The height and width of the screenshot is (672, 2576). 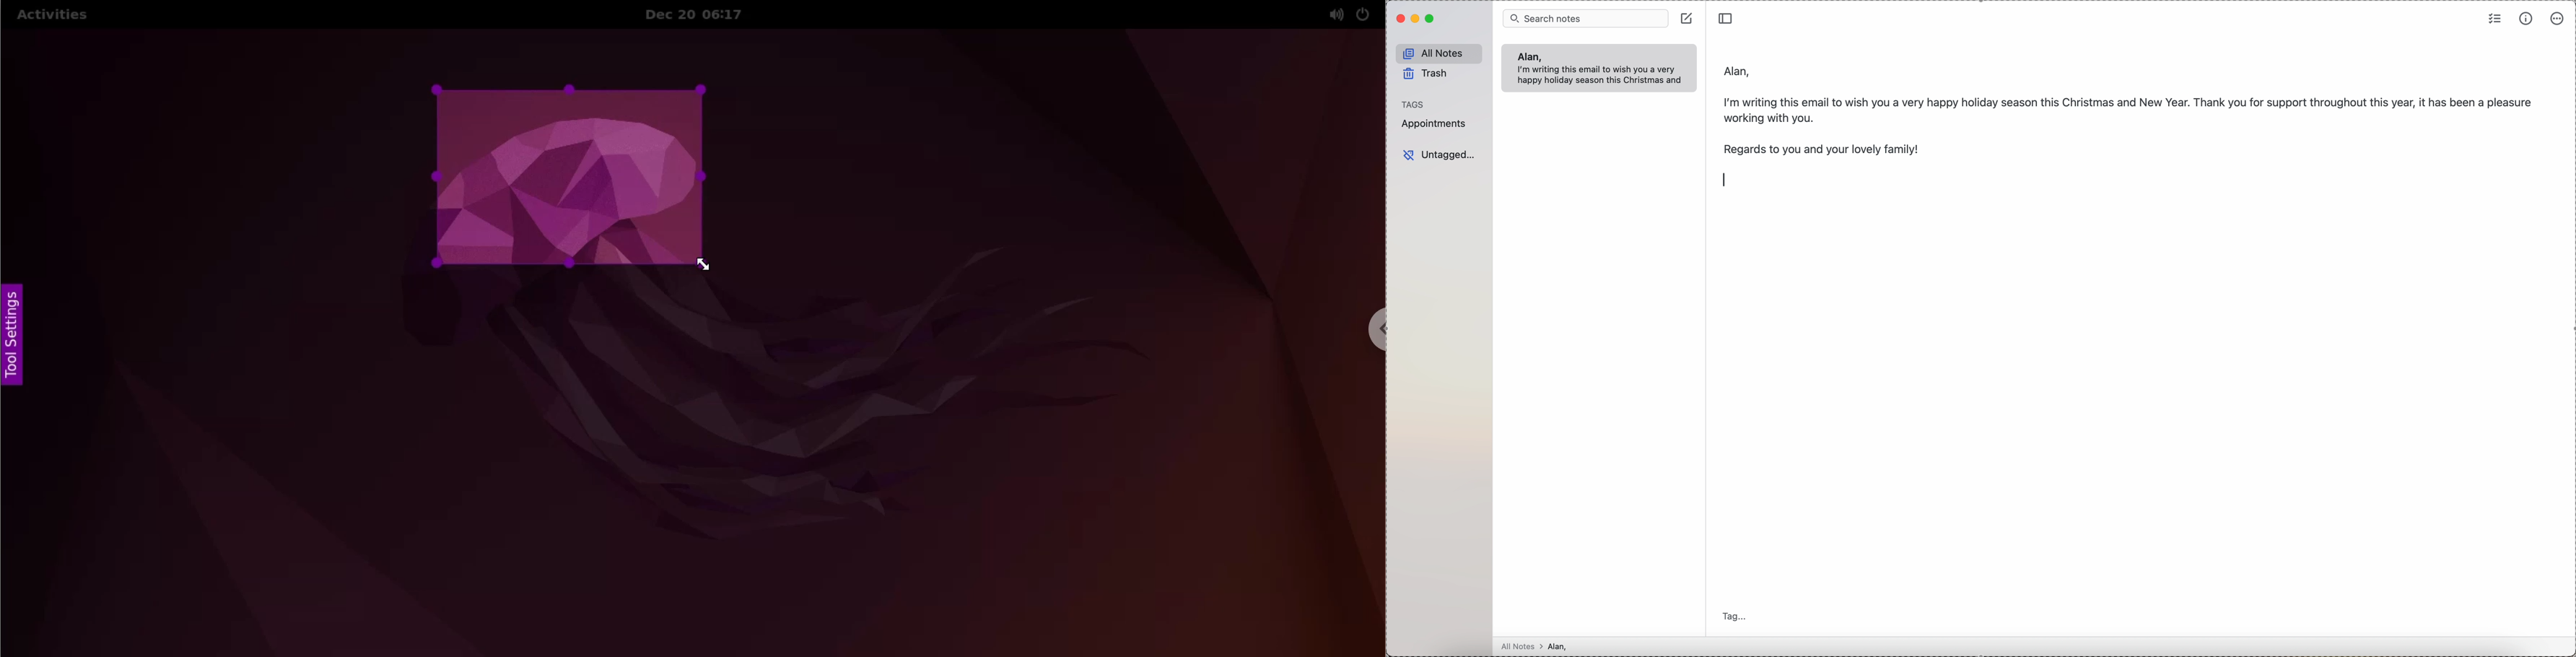 I want to click on search bar, so click(x=1585, y=17).